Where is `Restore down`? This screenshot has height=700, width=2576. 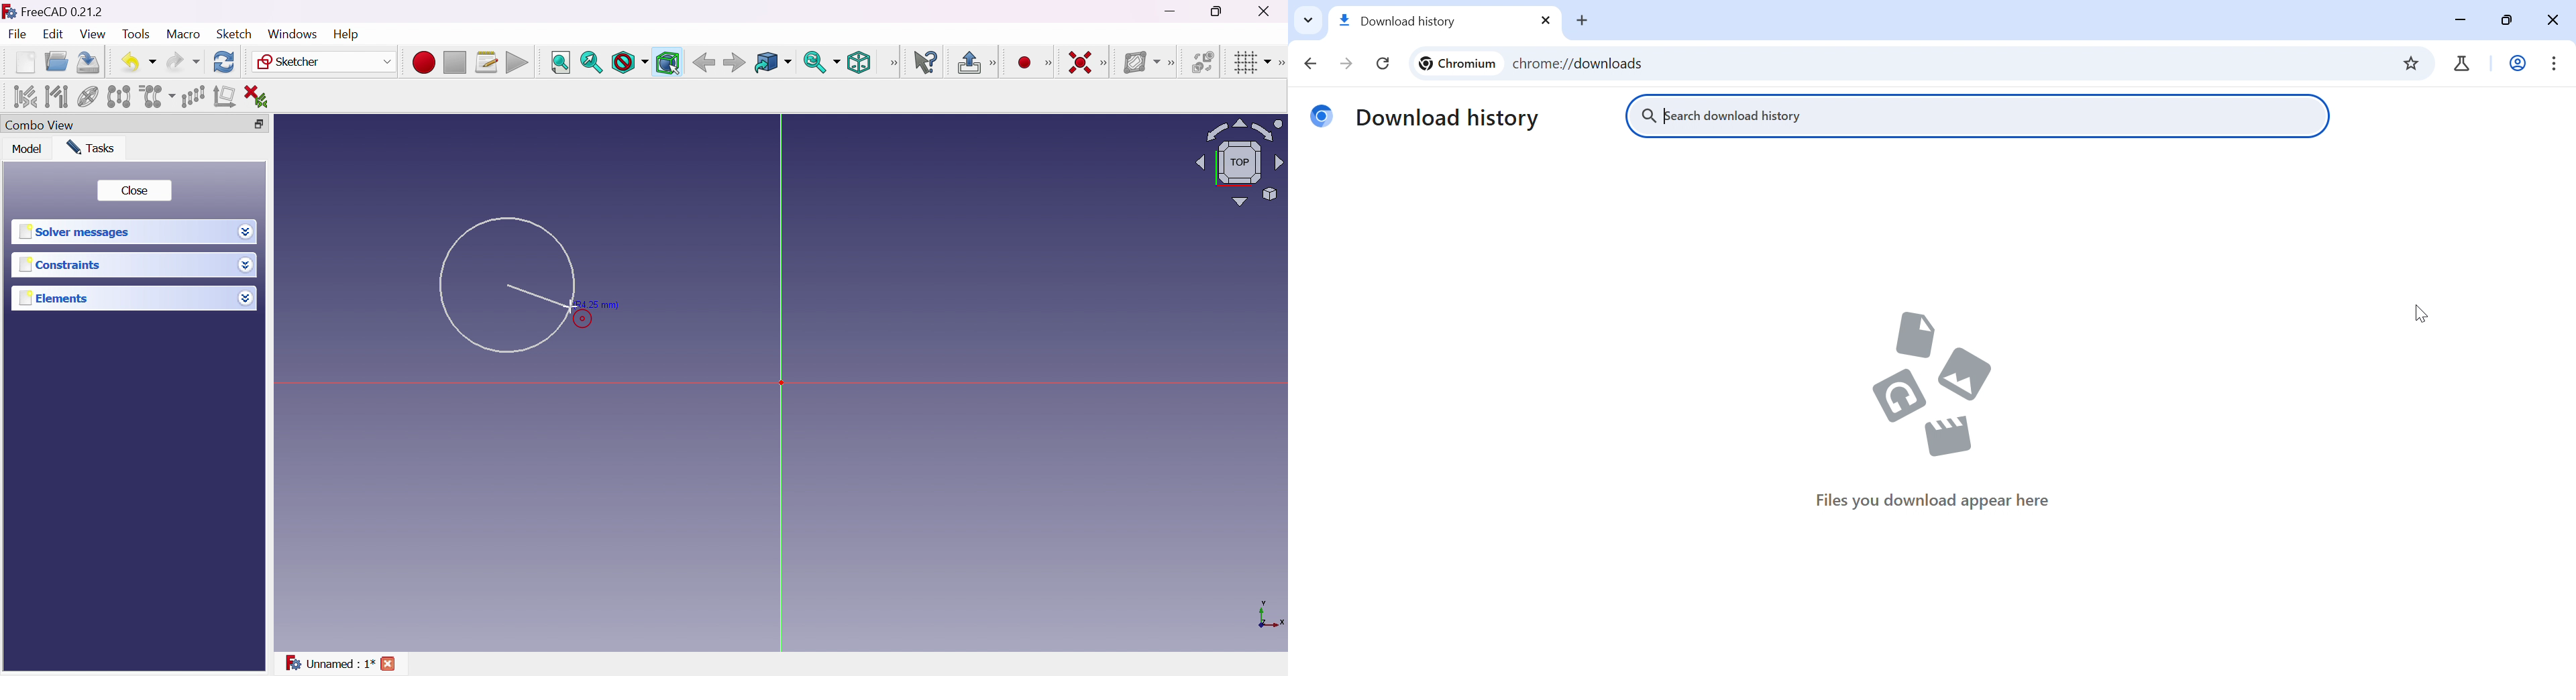
Restore down is located at coordinates (1218, 13).